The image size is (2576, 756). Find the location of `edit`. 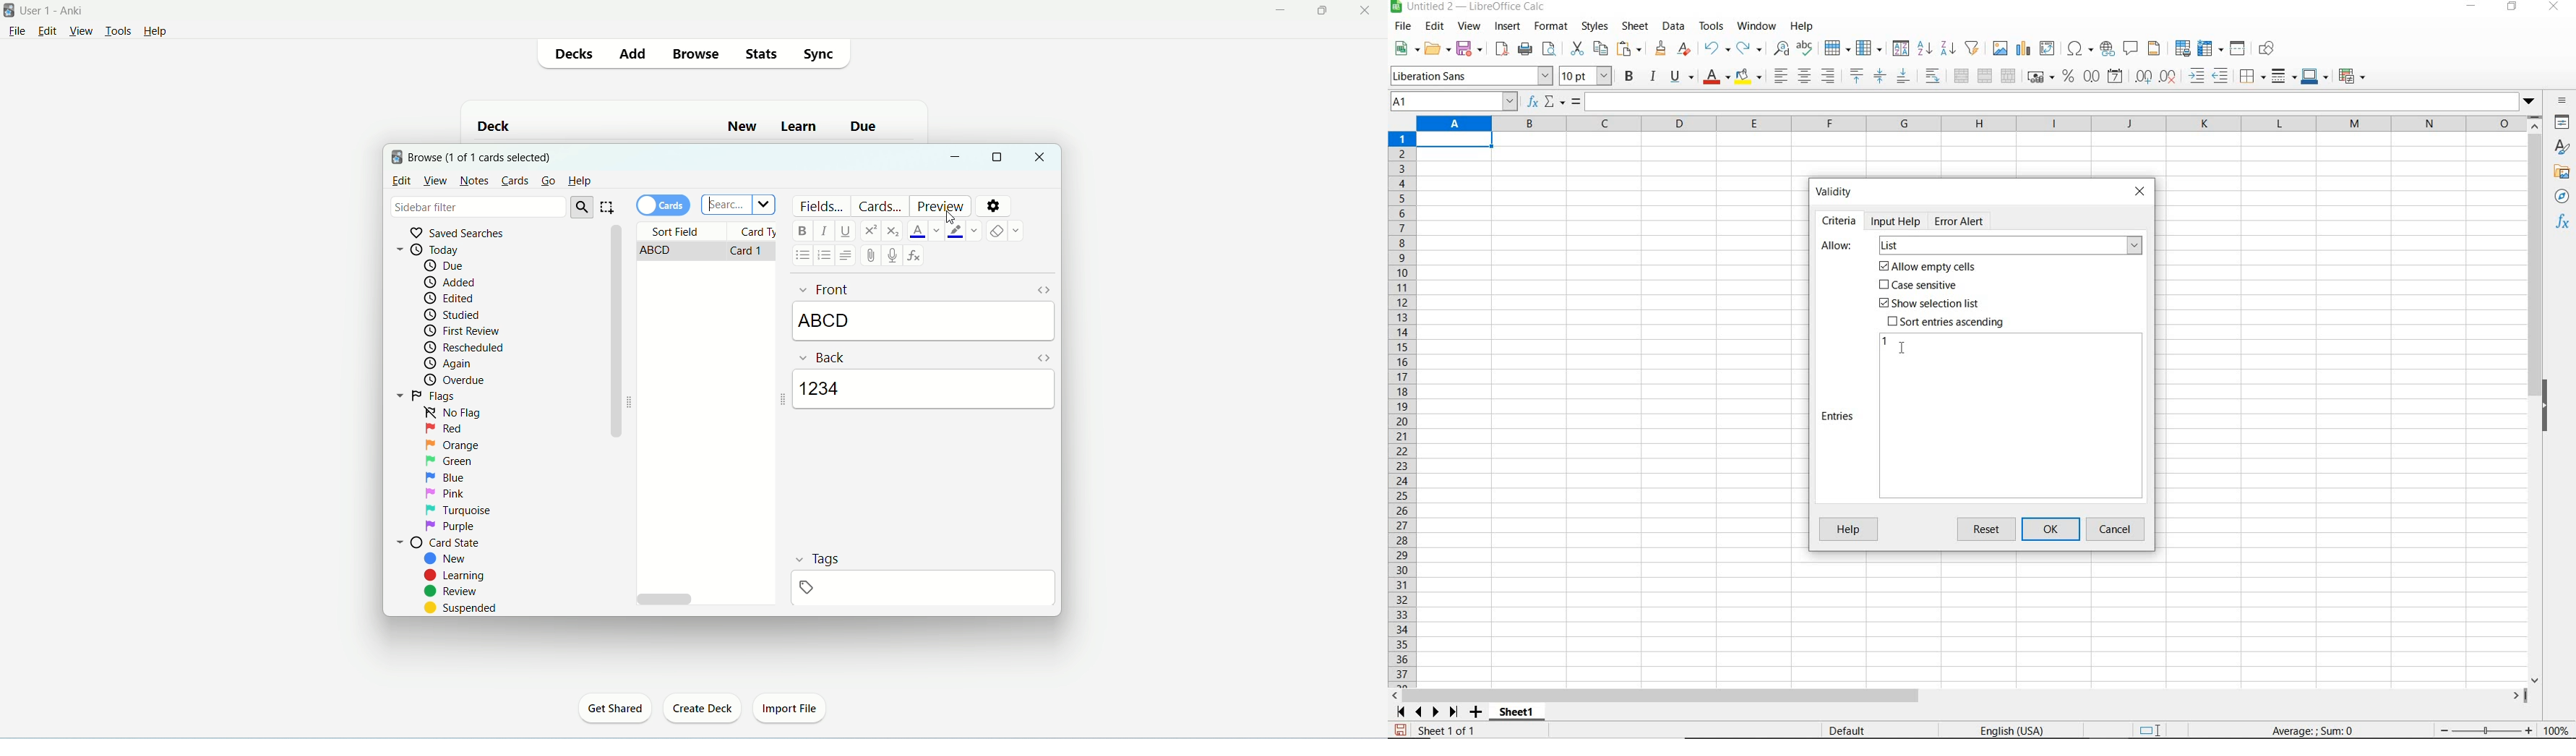

edit is located at coordinates (51, 32).